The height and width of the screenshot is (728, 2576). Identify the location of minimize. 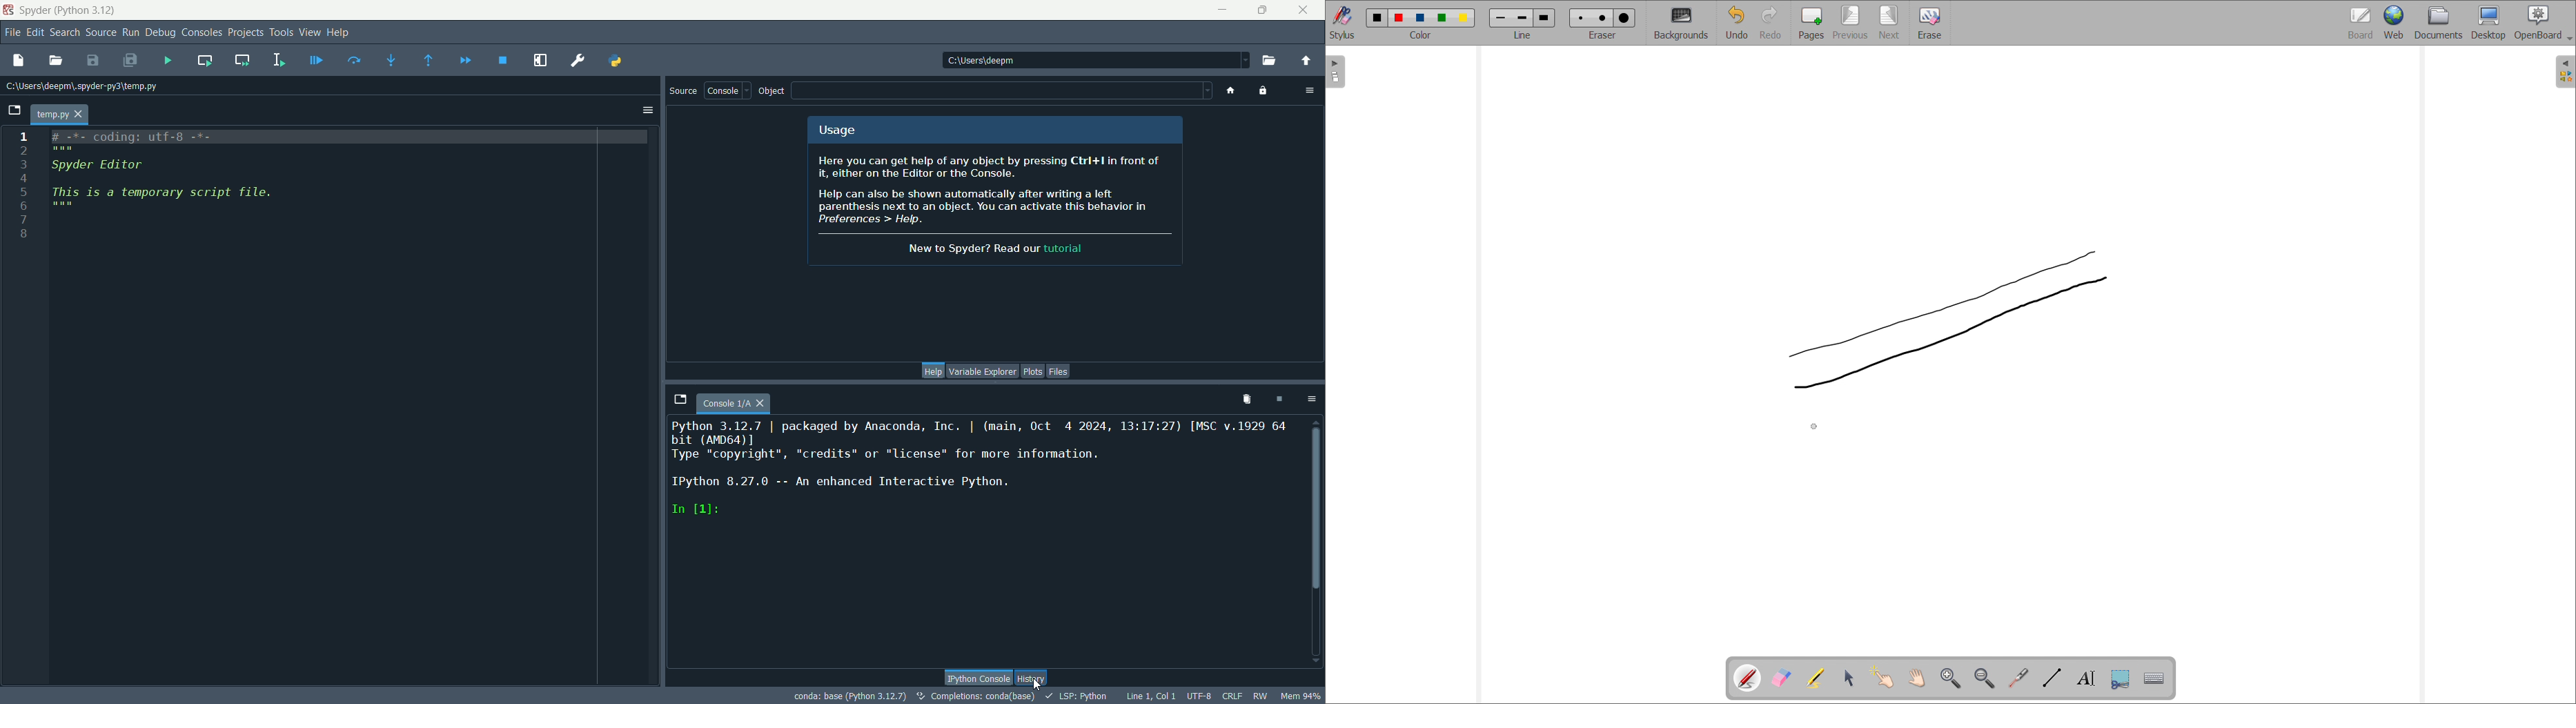
(1222, 10).